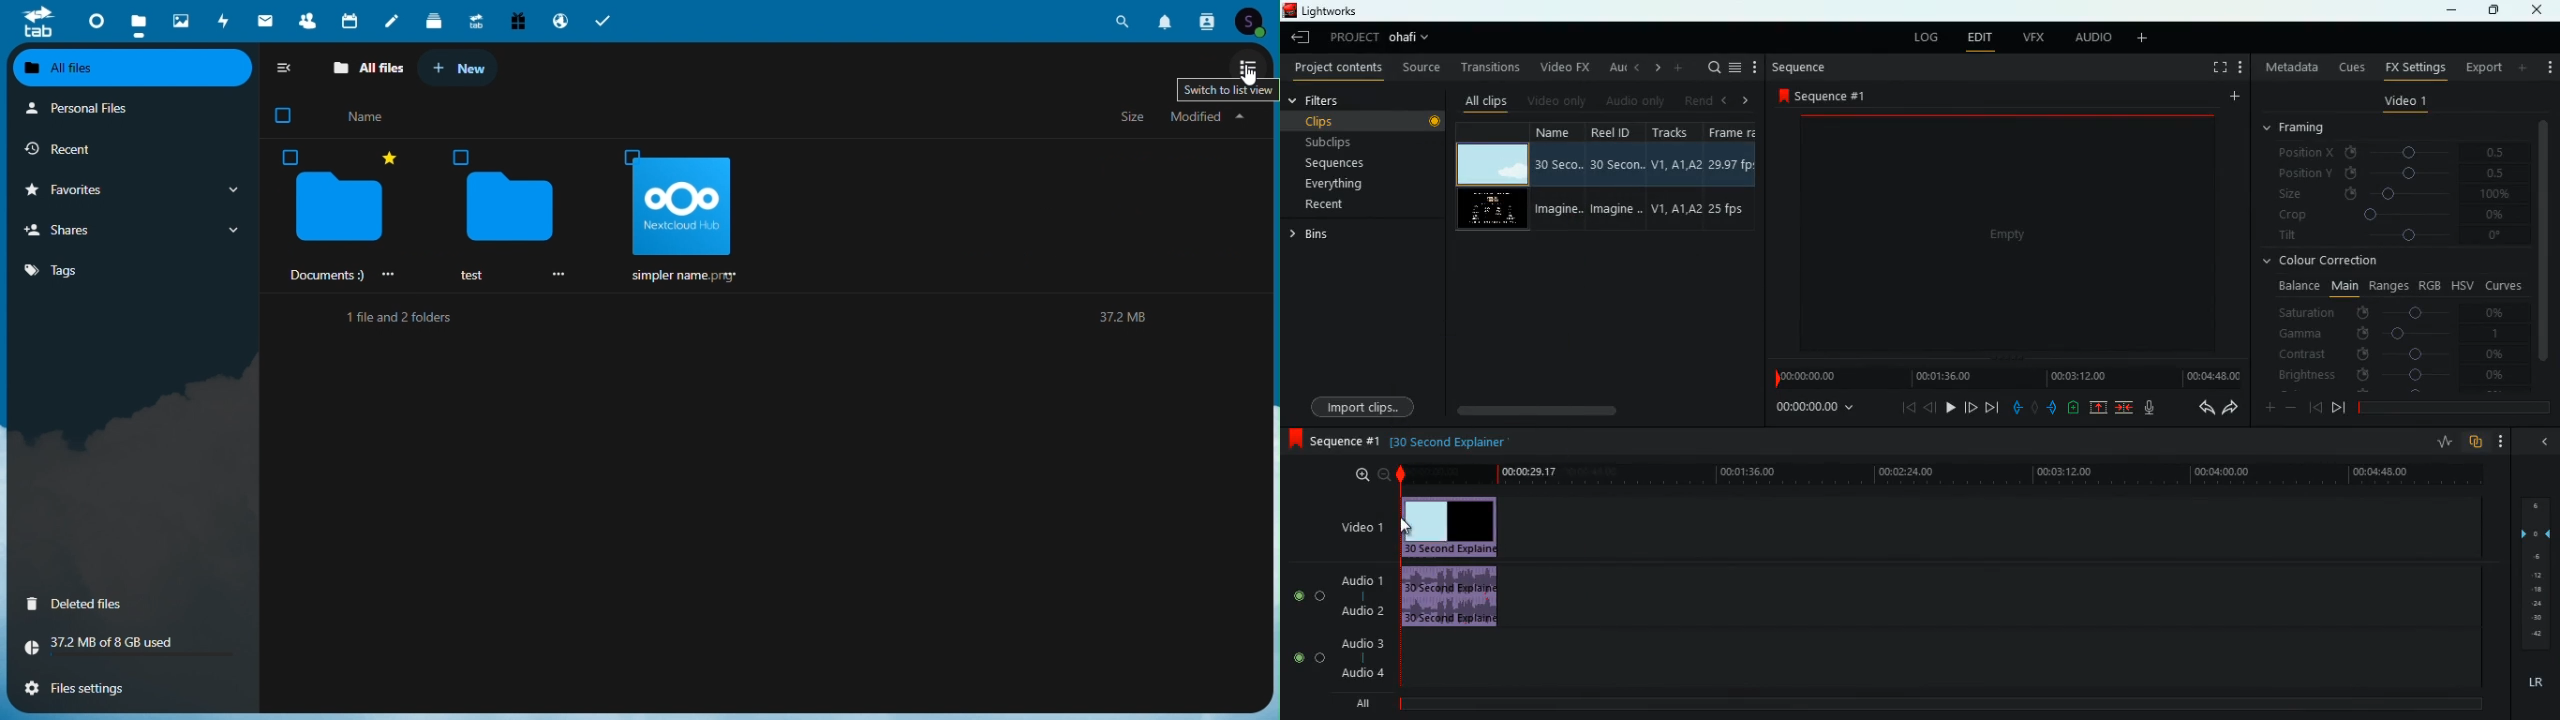 This screenshot has height=728, width=2576. Describe the element at coordinates (1454, 527) in the screenshot. I see `video` at that location.